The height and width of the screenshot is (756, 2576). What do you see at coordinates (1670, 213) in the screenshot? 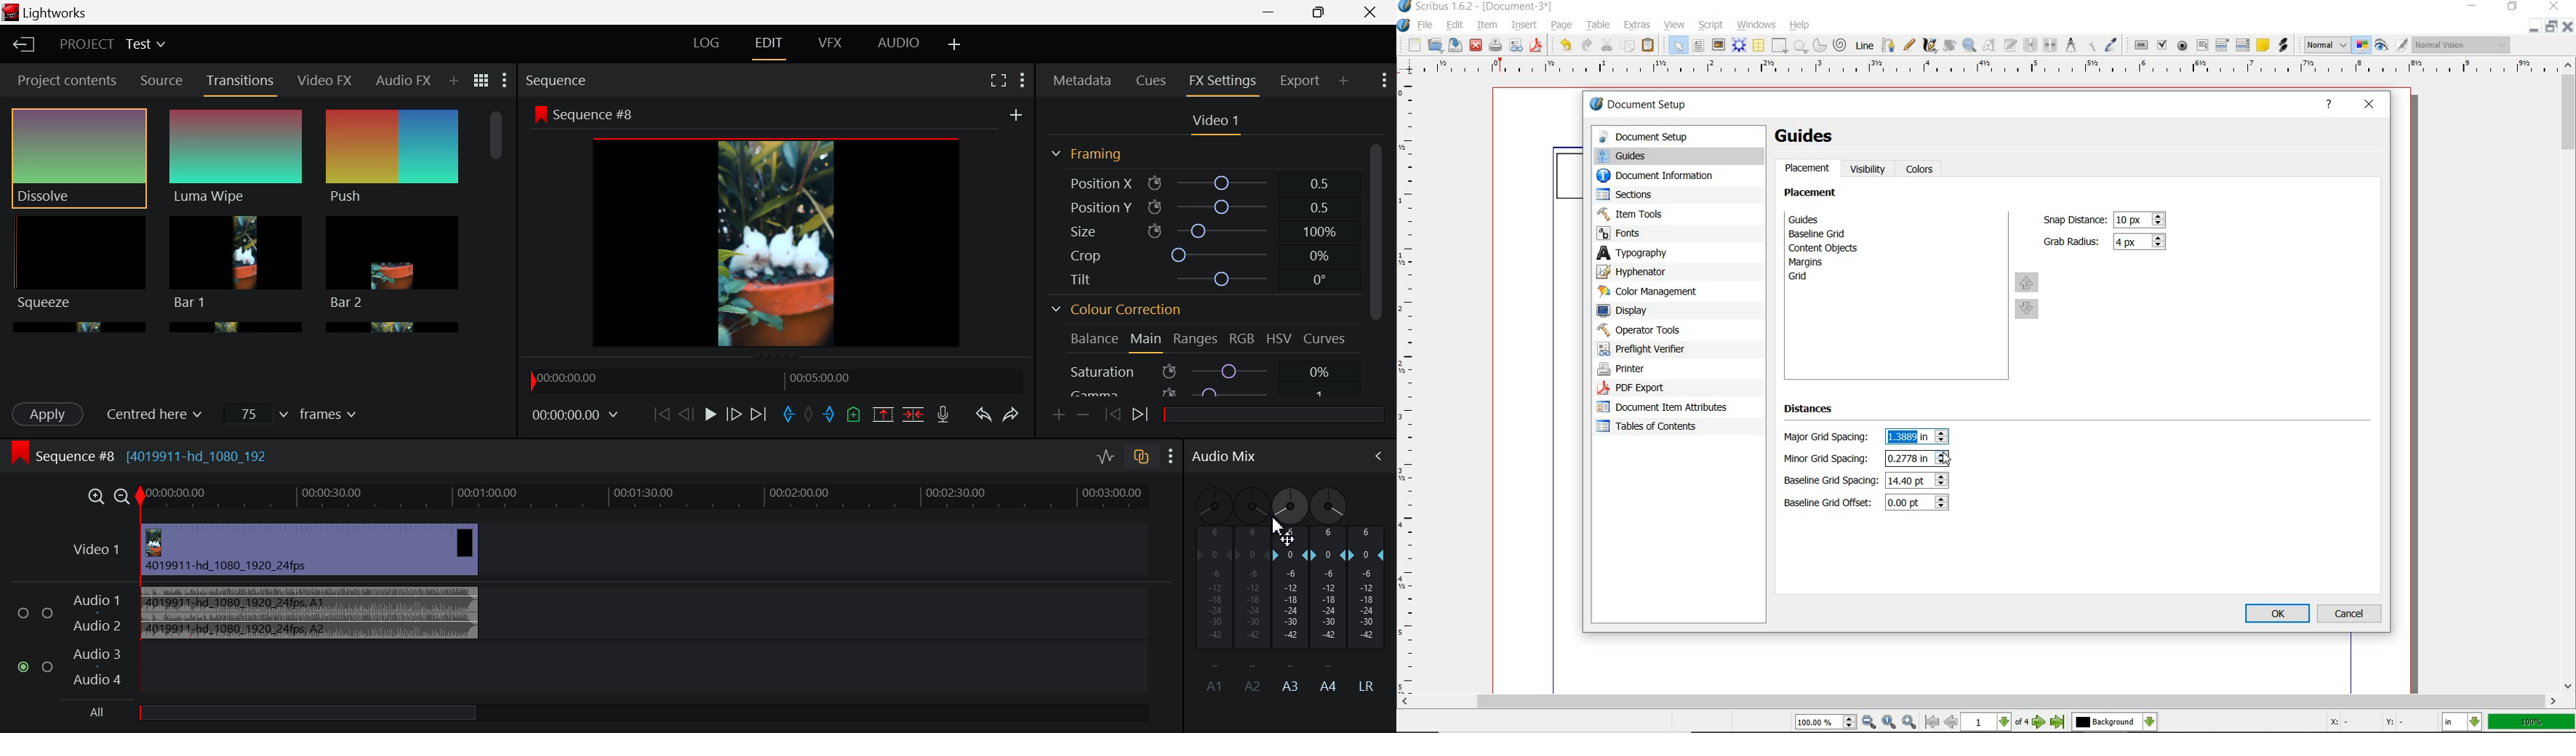
I see `item tools` at bounding box center [1670, 213].